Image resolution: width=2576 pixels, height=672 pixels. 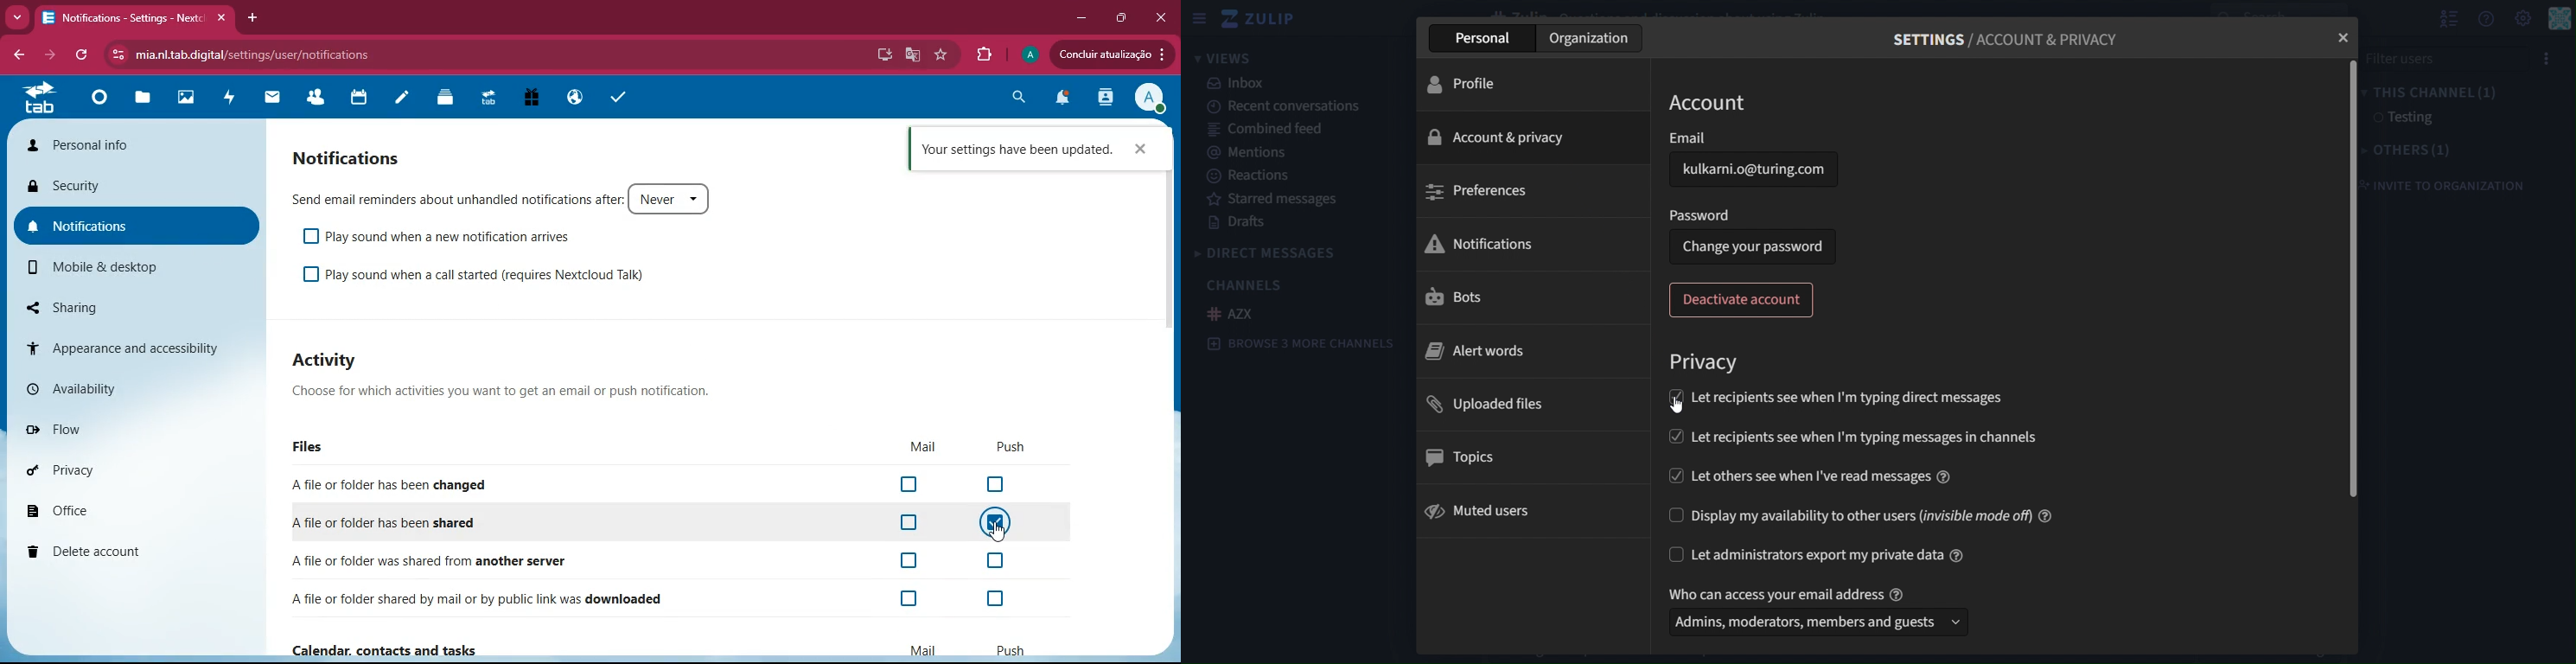 I want to click on availability, so click(x=81, y=384).